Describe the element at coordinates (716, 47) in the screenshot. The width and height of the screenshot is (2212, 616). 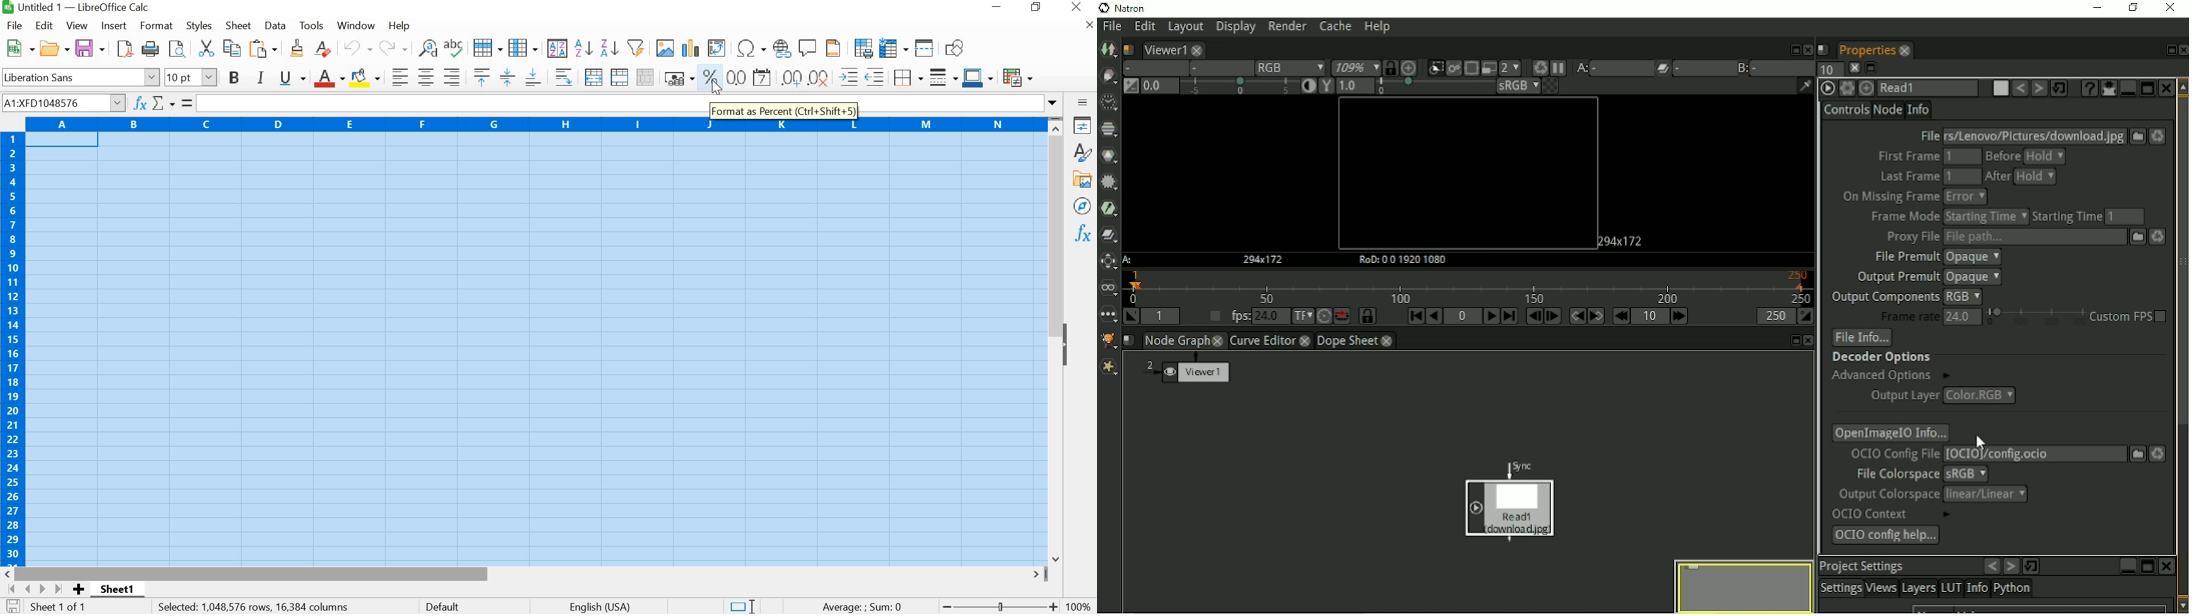
I see `Insert or Edit Pivot Table` at that location.